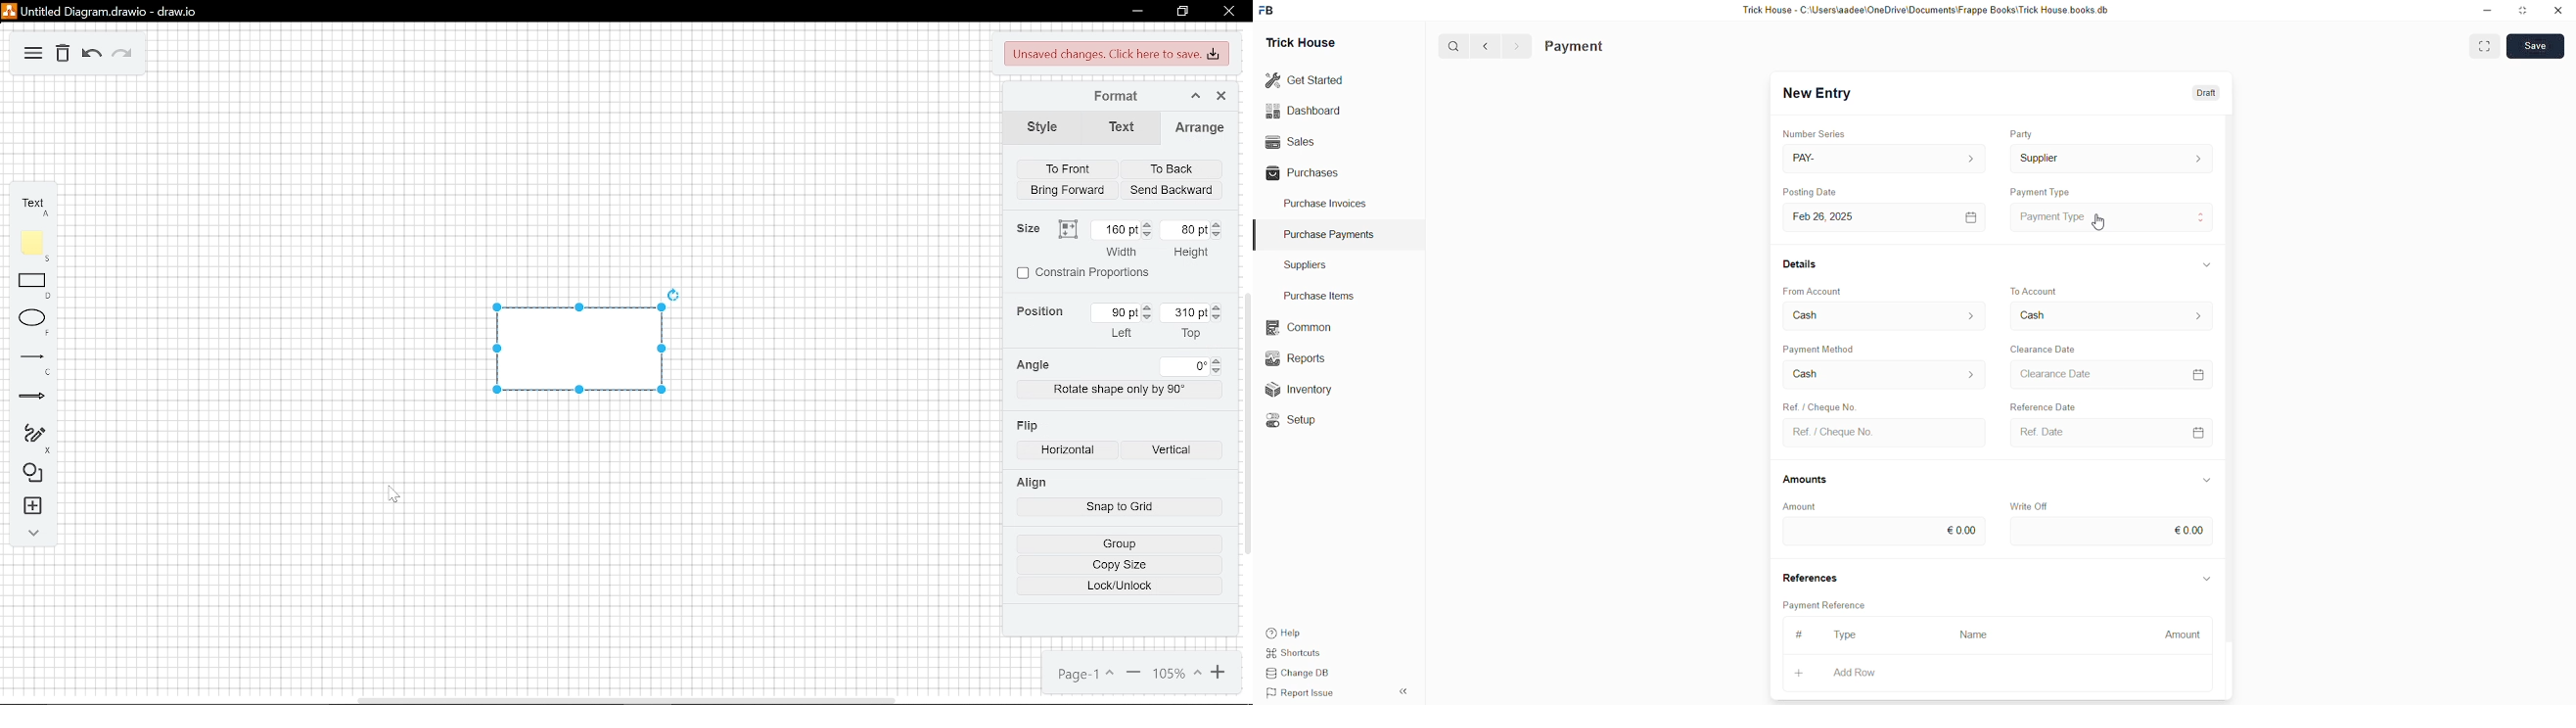  Describe the element at coordinates (1974, 635) in the screenshot. I see `Name` at that location.